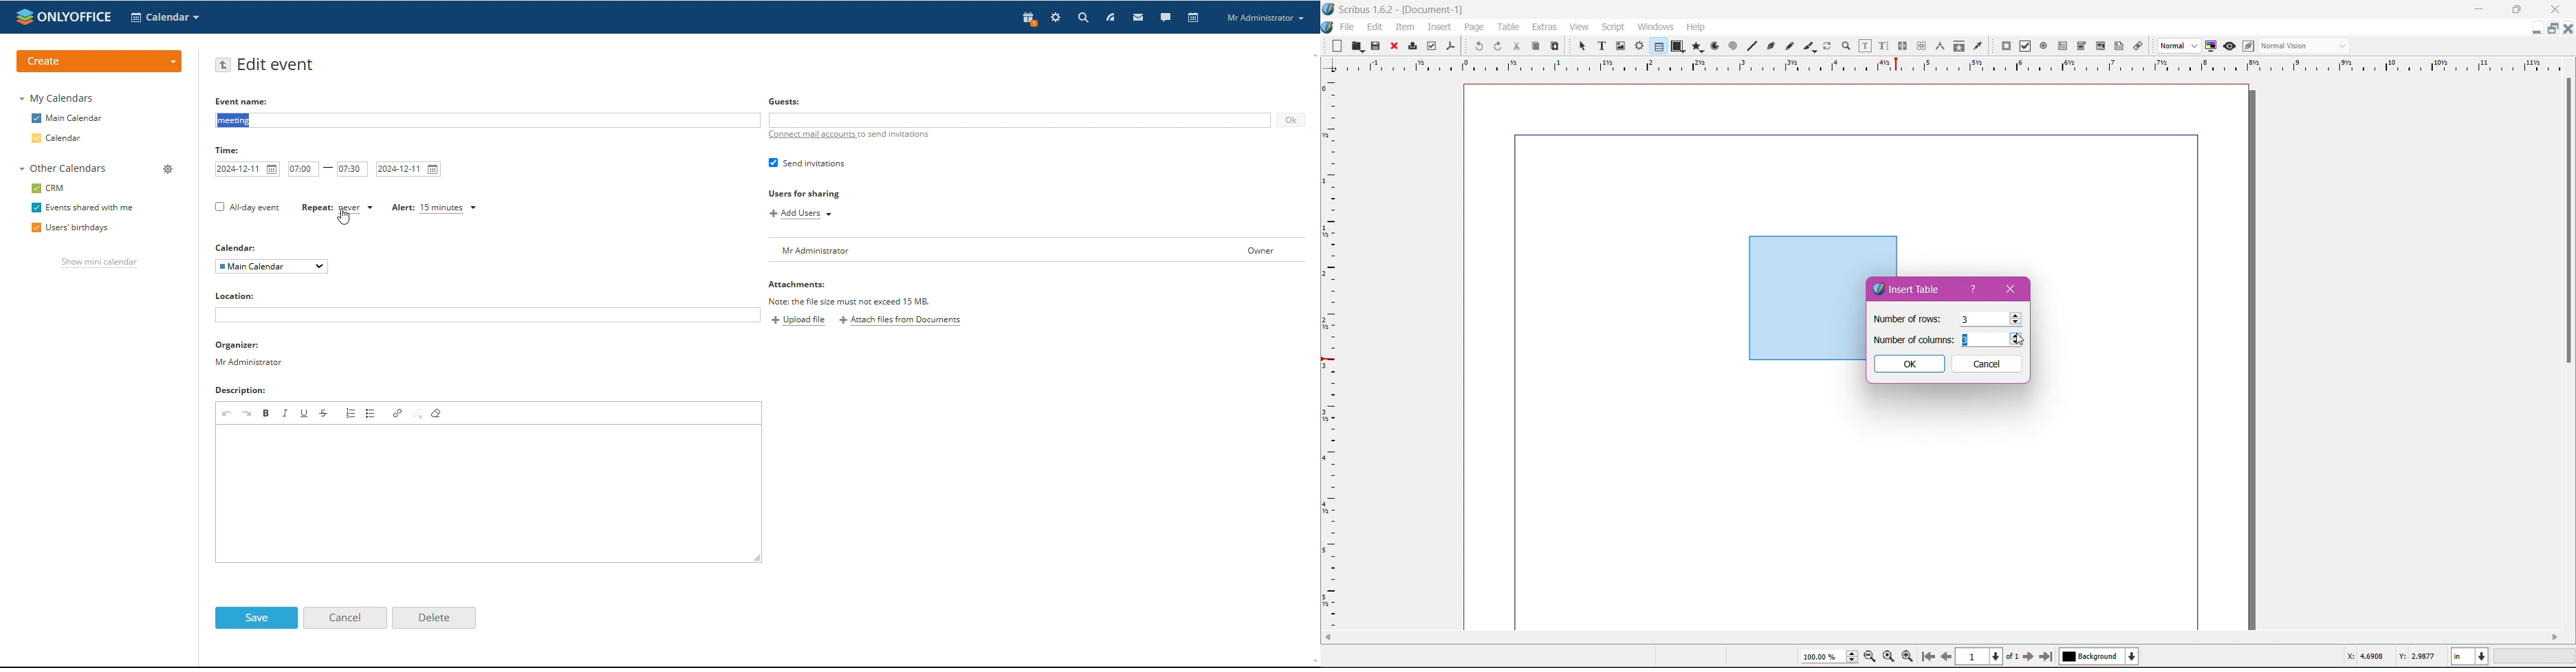  Describe the element at coordinates (305, 413) in the screenshot. I see `underline` at that location.